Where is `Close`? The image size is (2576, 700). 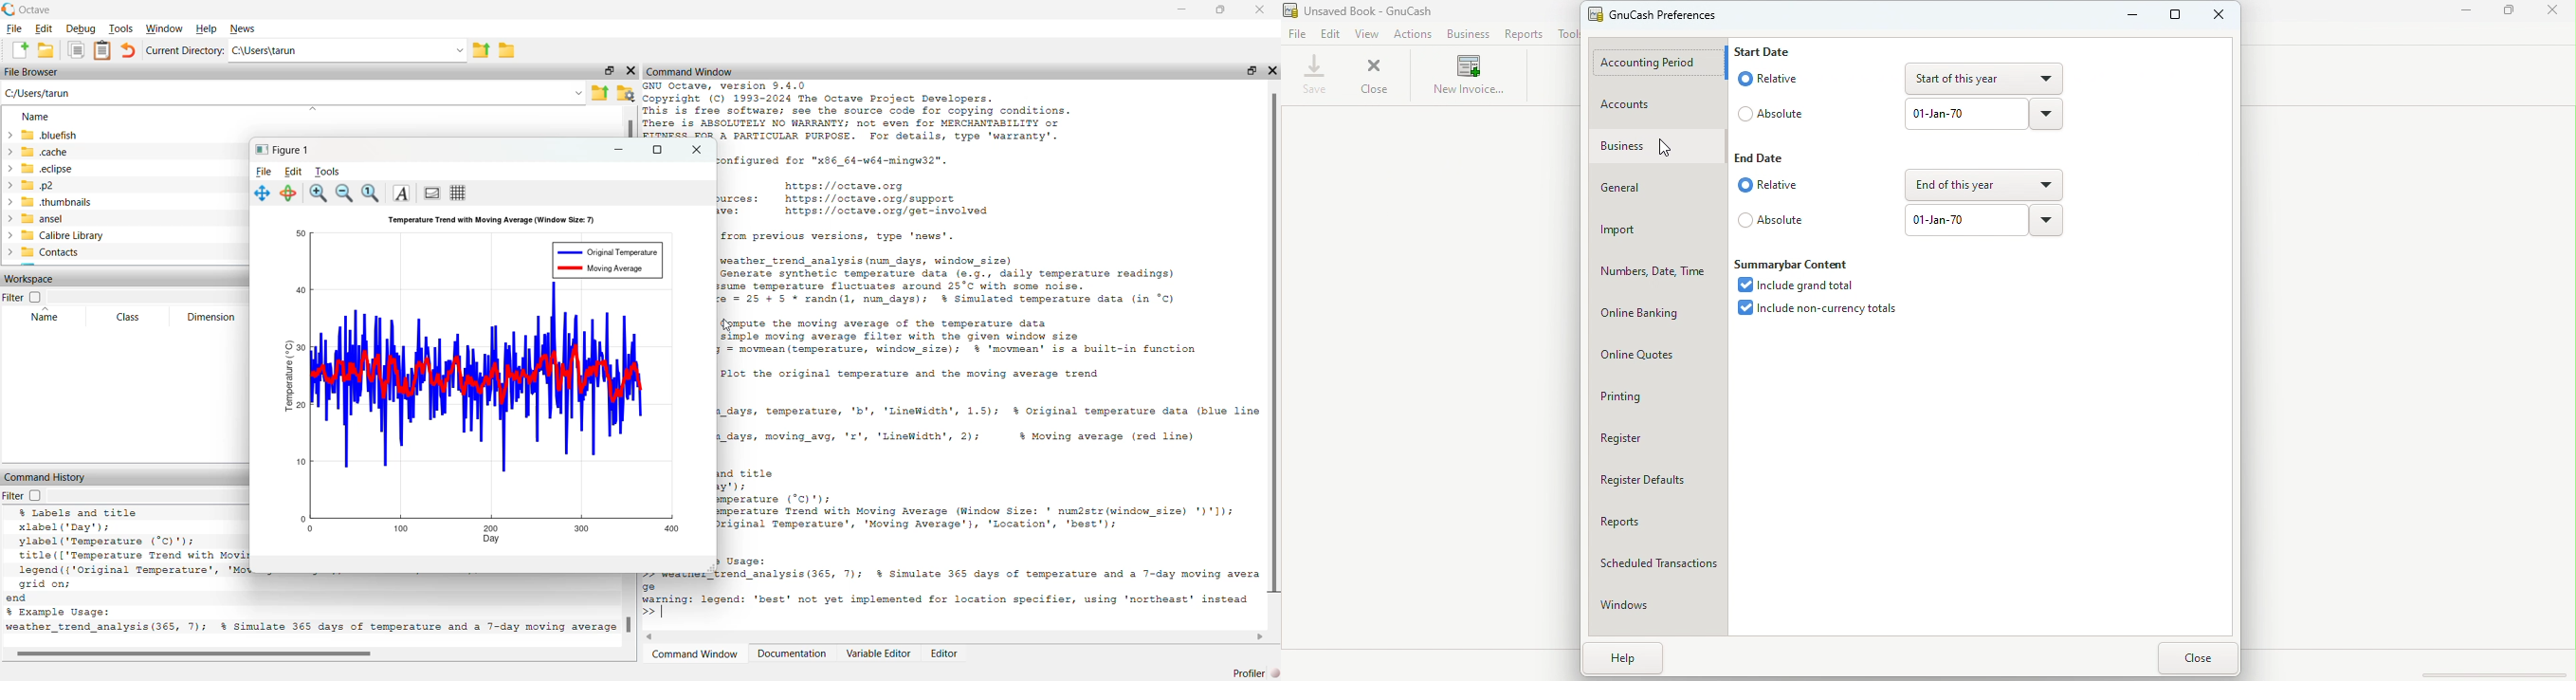
Close is located at coordinates (2222, 21).